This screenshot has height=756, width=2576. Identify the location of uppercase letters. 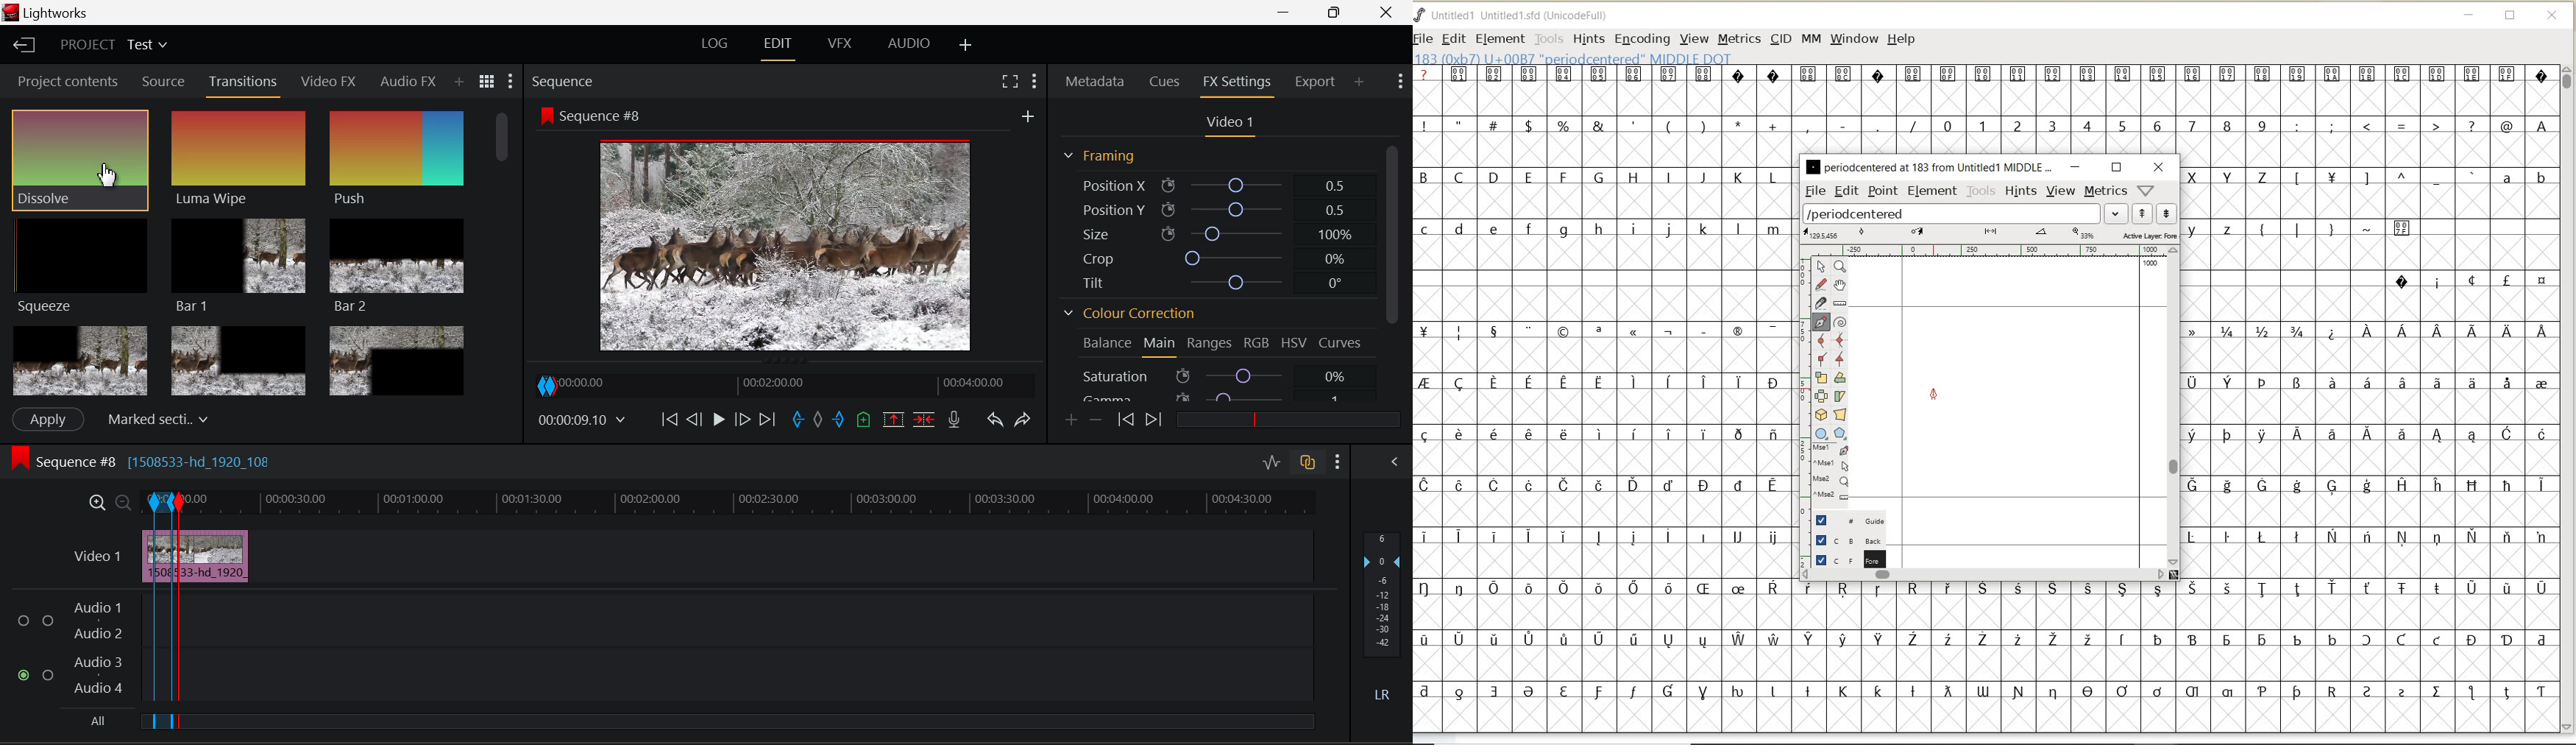
(1600, 177).